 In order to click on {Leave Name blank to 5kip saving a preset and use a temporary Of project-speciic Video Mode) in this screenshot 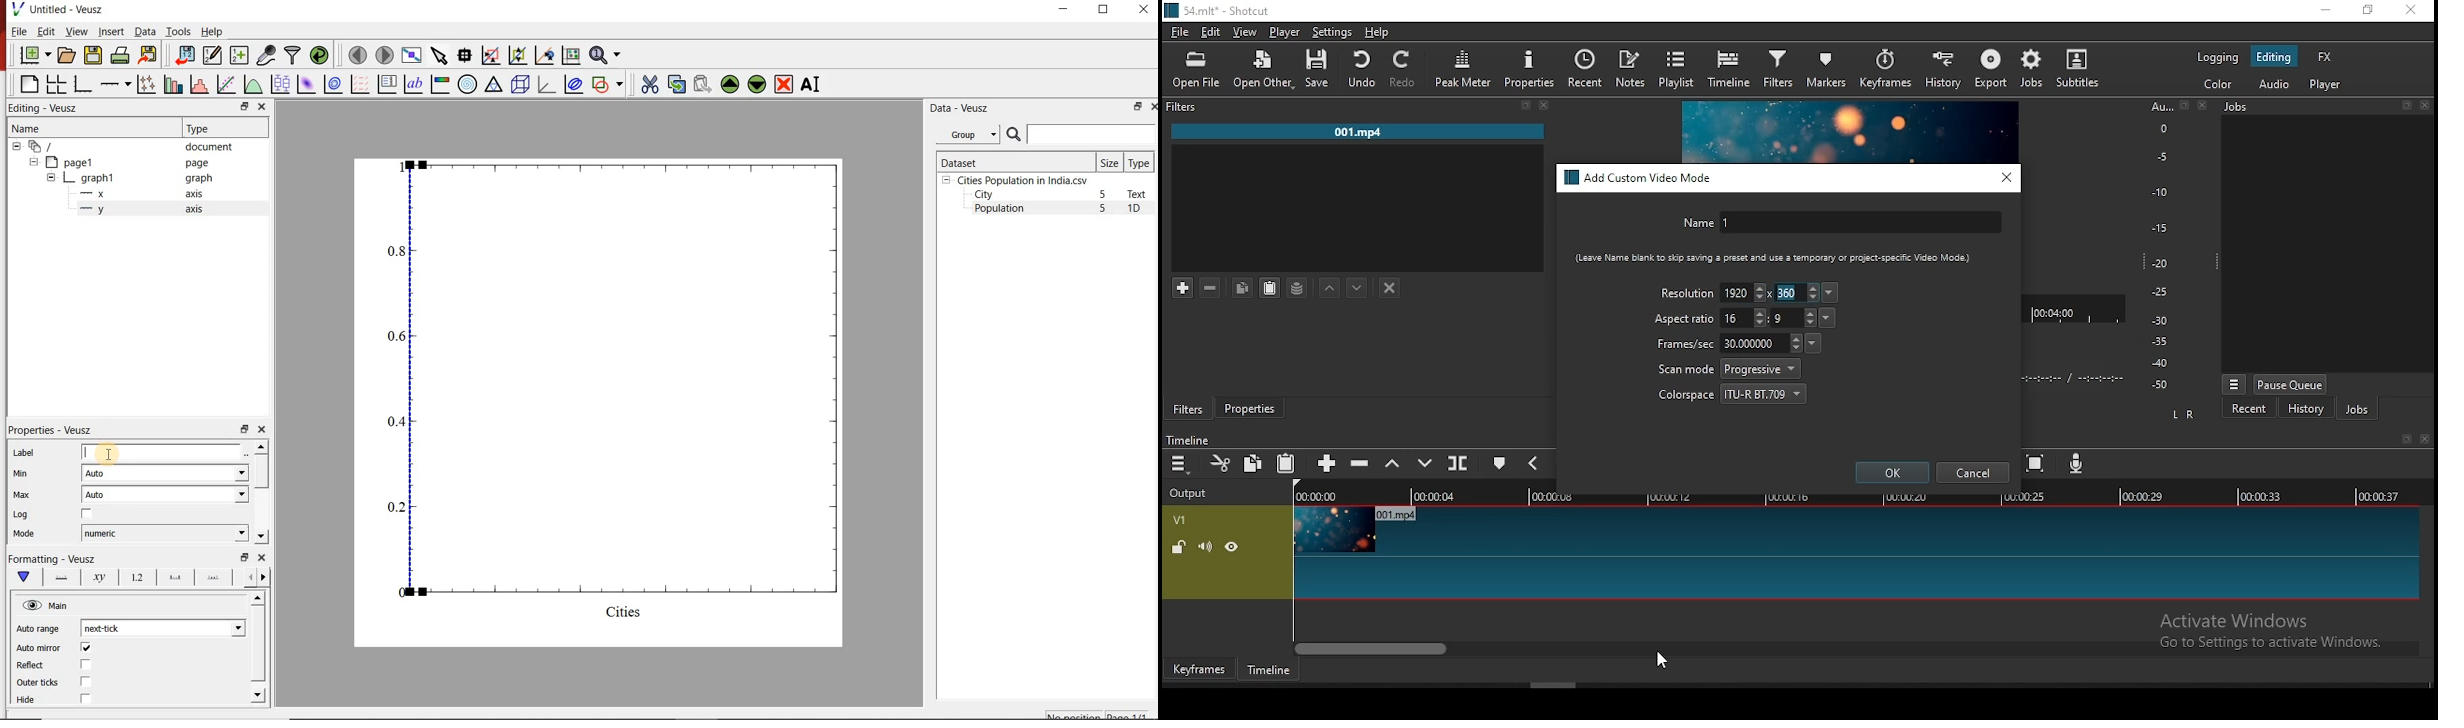, I will do `click(1765, 258)`.